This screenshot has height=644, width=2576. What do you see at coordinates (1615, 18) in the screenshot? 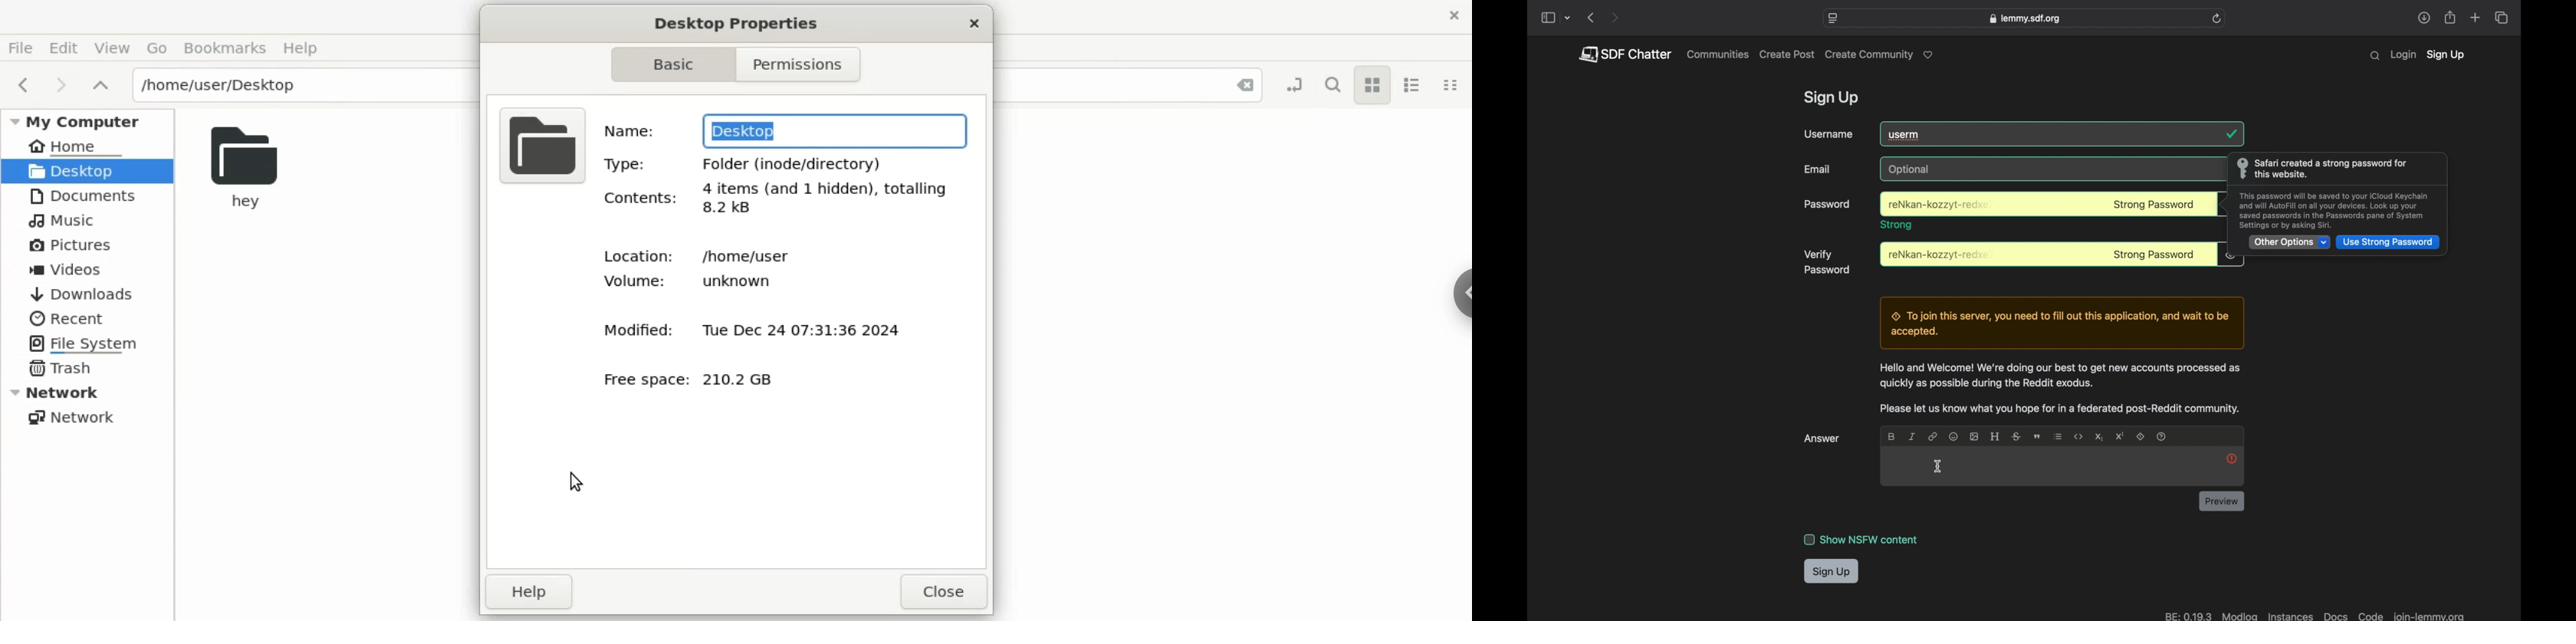
I see `next page` at bounding box center [1615, 18].